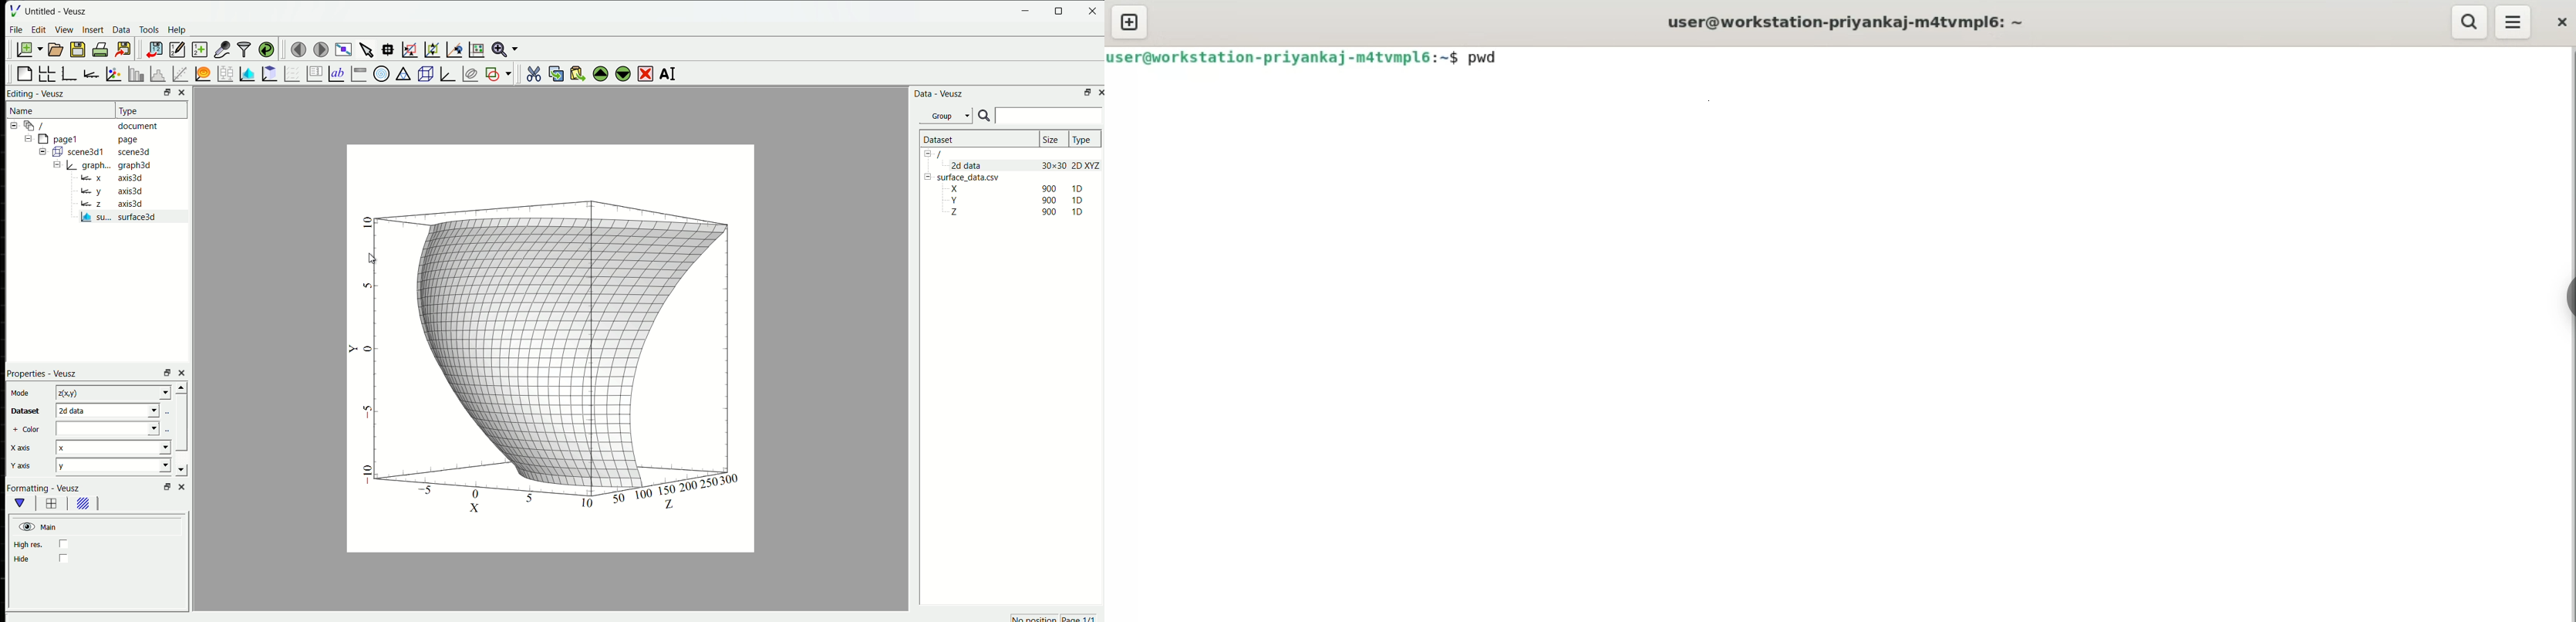  Describe the element at coordinates (168, 372) in the screenshot. I see `open in separate window` at that location.